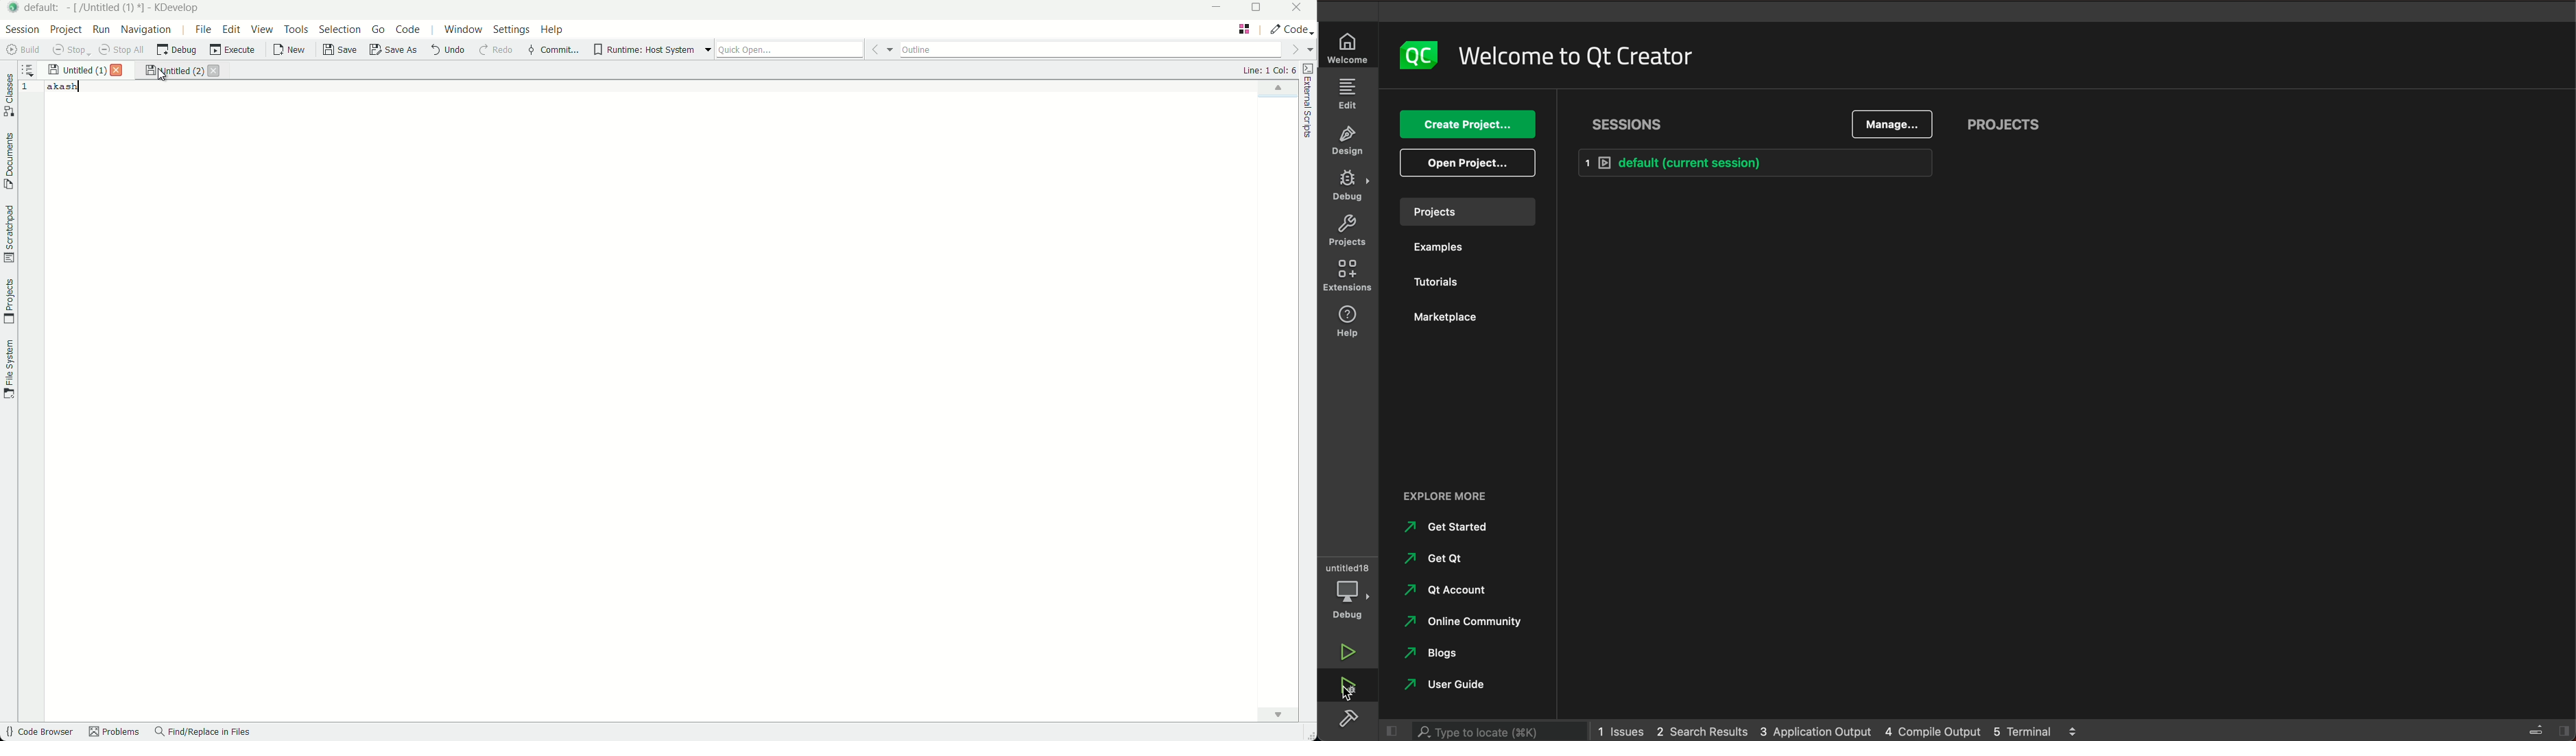 The image size is (2576, 756). I want to click on projects, so click(1474, 212).